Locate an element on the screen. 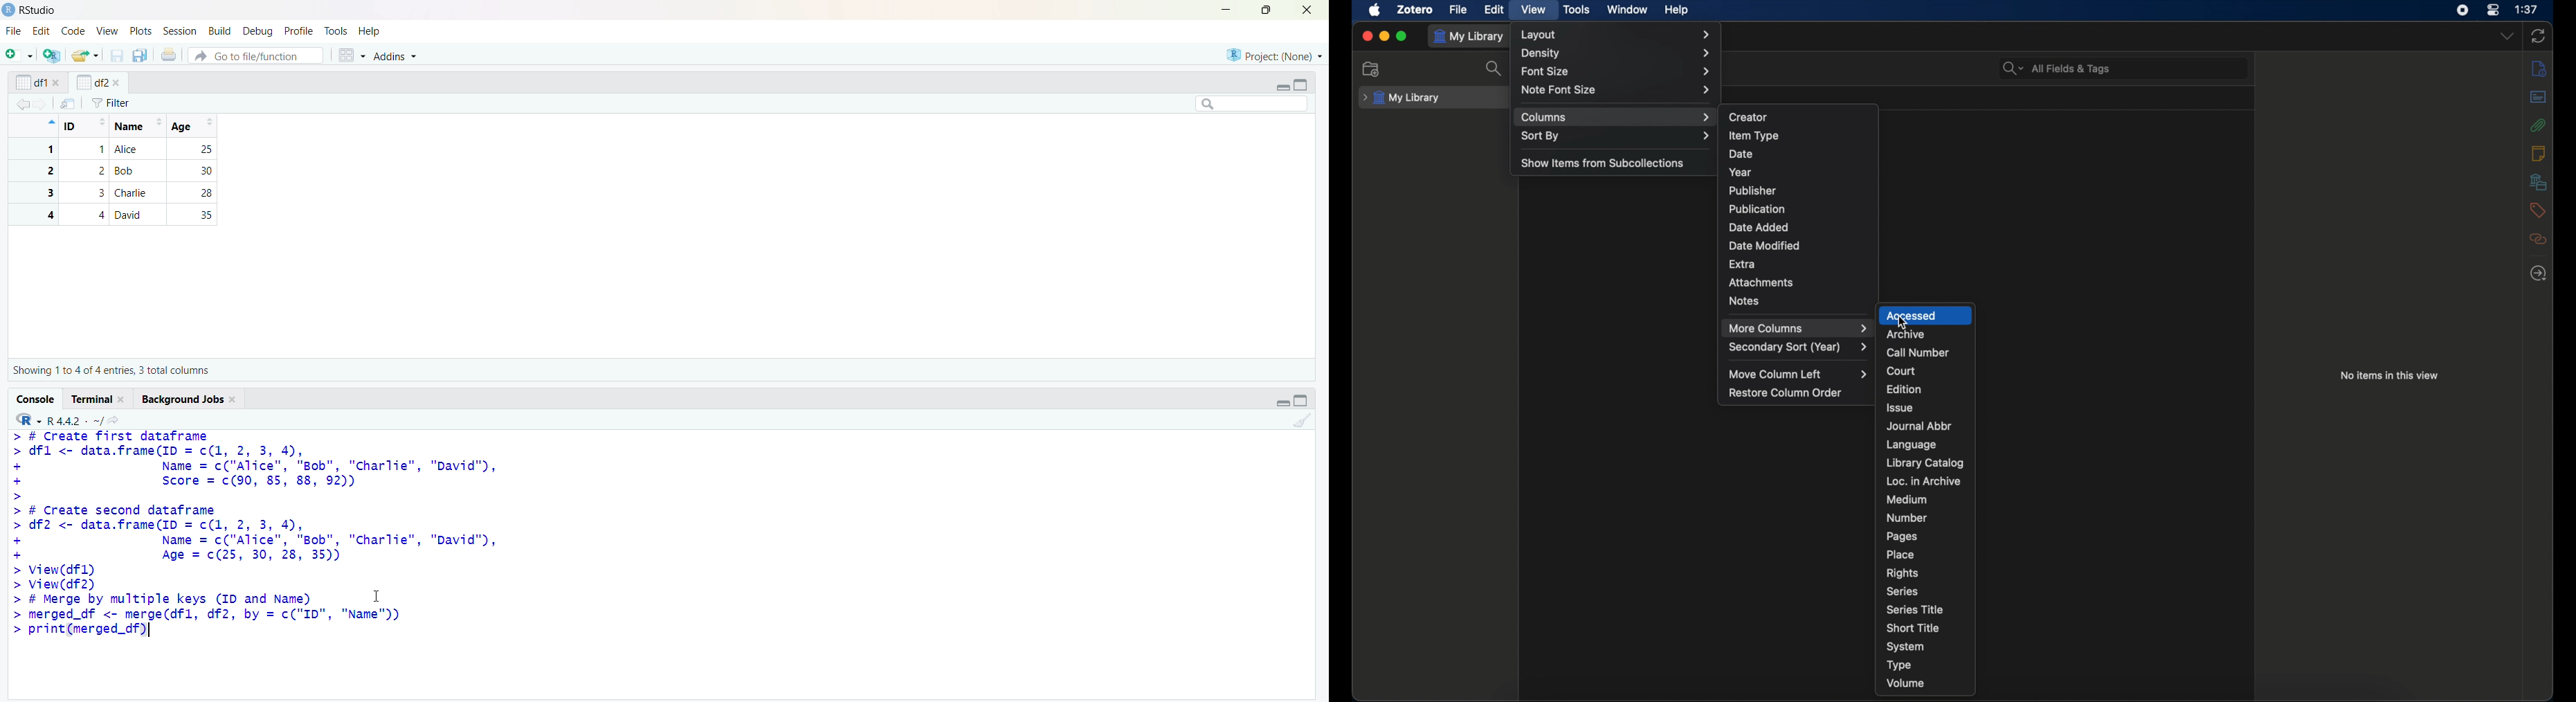 The width and height of the screenshot is (2576, 728). RStudio is located at coordinates (39, 10).